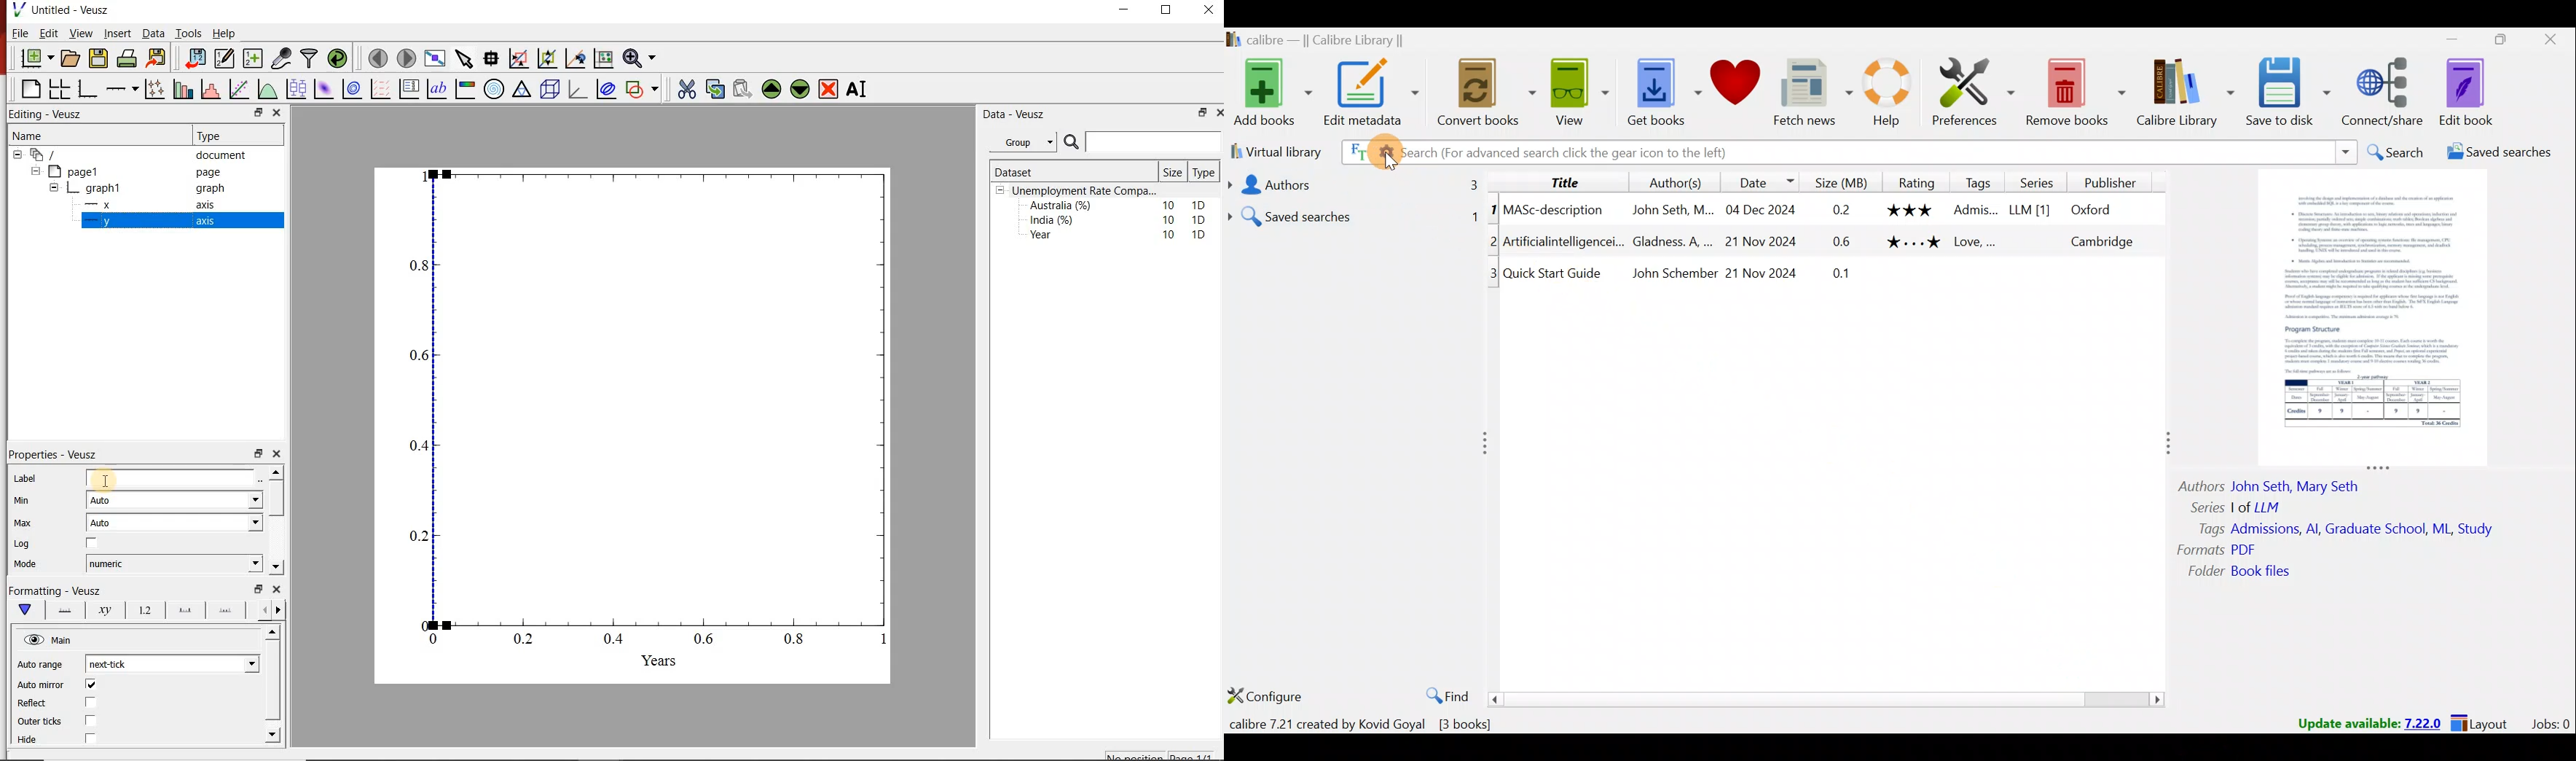 Image resolution: width=2576 pixels, height=784 pixels. Describe the element at coordinates (1911, 210) in the screenshot. I see `xxx` at that location.